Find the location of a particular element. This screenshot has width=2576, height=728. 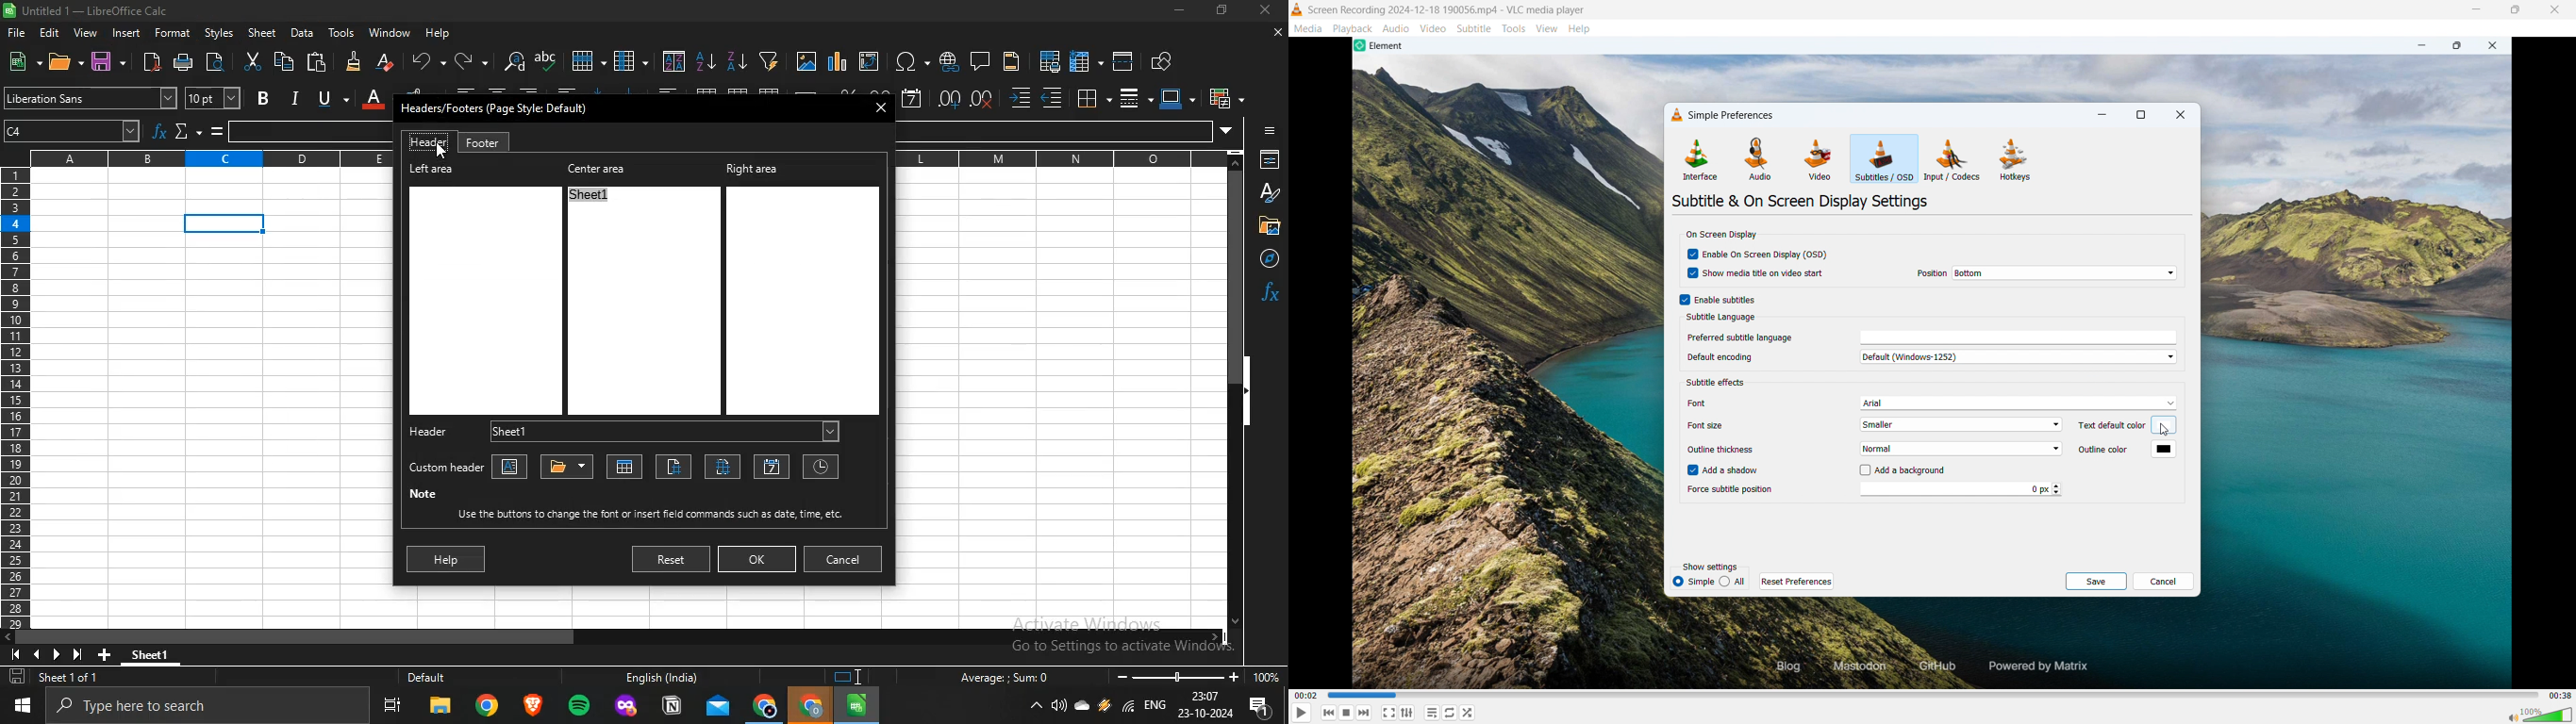

delete decimal place is located at coordinates (984, 98).